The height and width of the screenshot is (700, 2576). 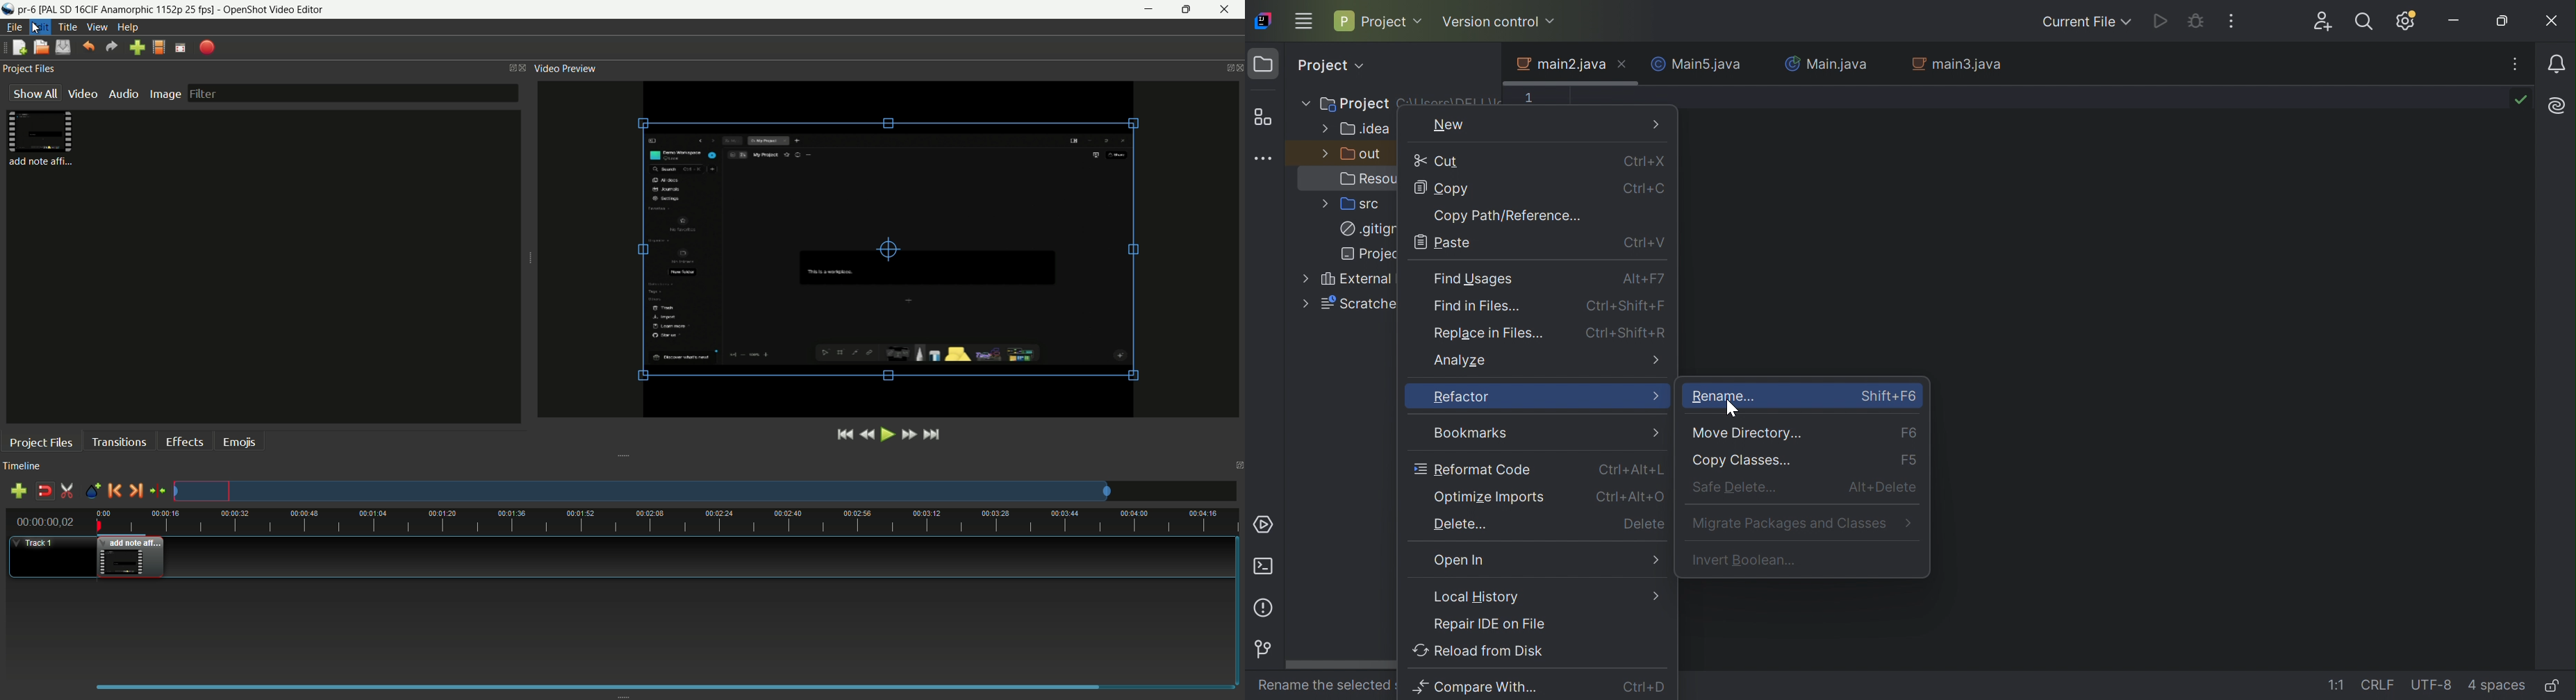 I want to click on jump to end, so click(x=934, y=434).